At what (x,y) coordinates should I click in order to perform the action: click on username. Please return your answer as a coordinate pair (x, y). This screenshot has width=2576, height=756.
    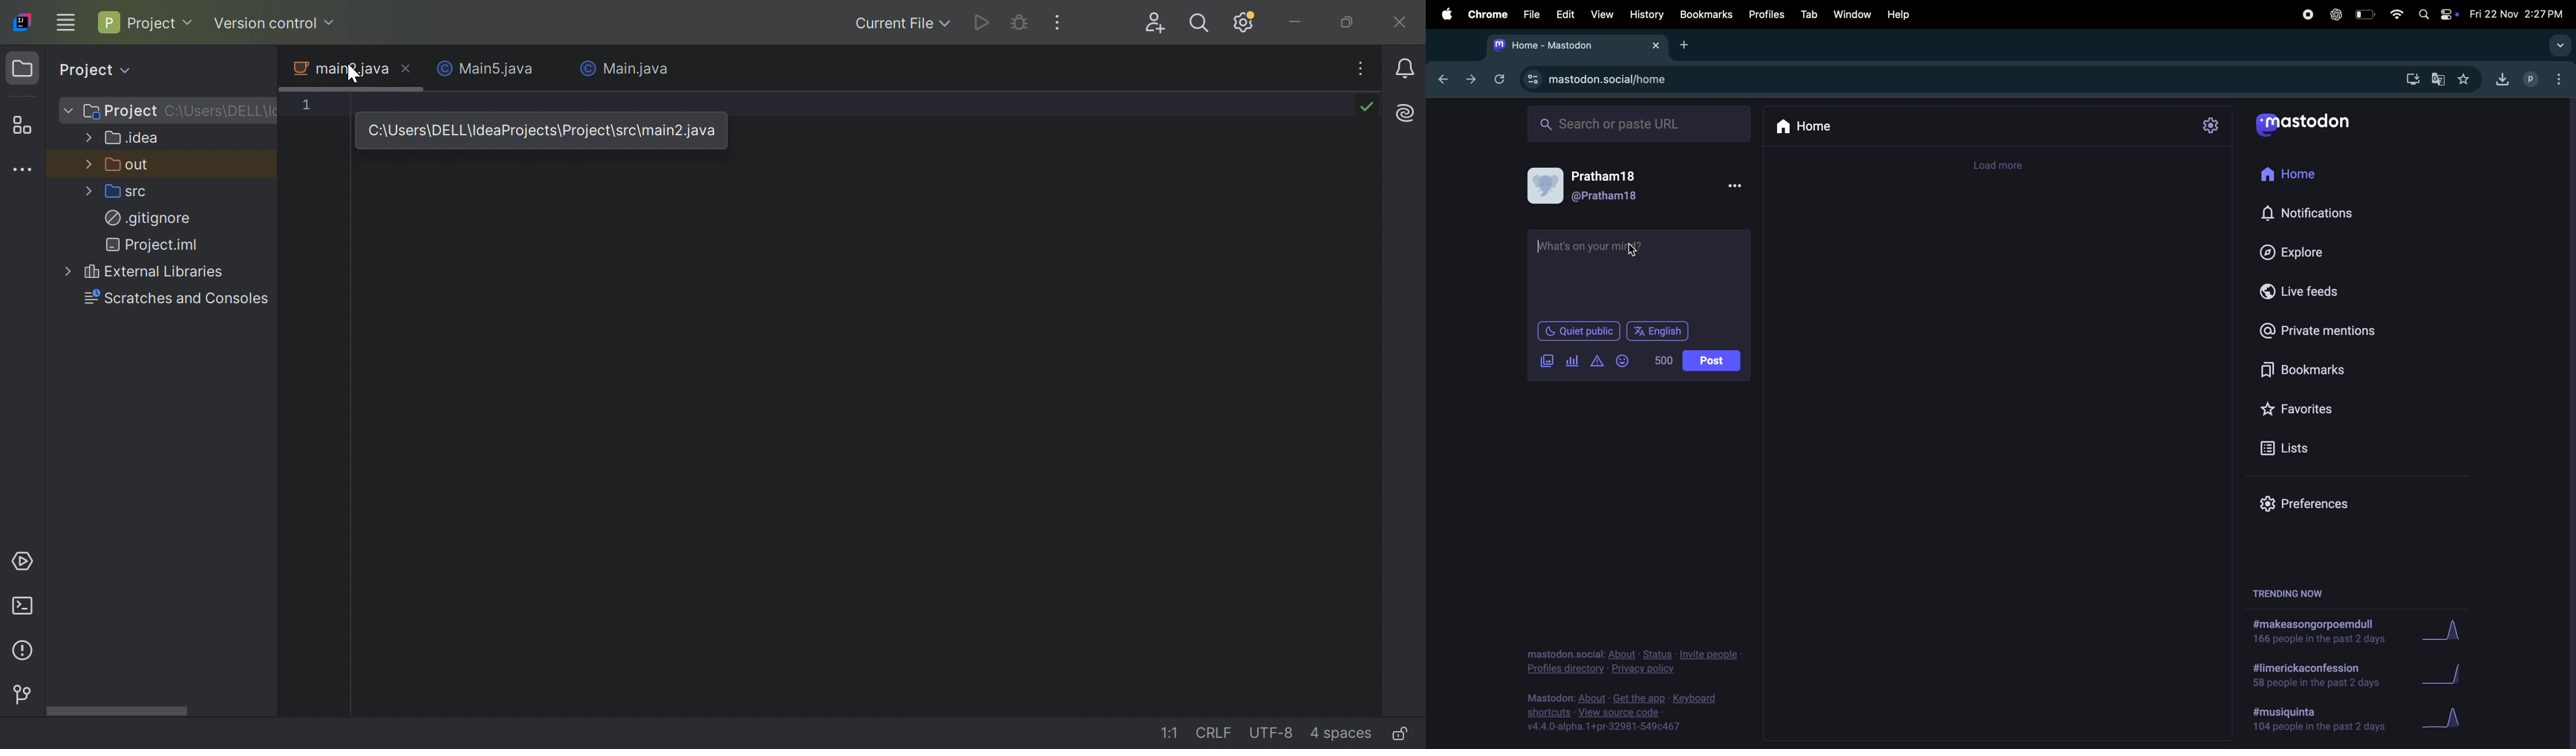
    Looking at the image, I should click on (1607, 186).